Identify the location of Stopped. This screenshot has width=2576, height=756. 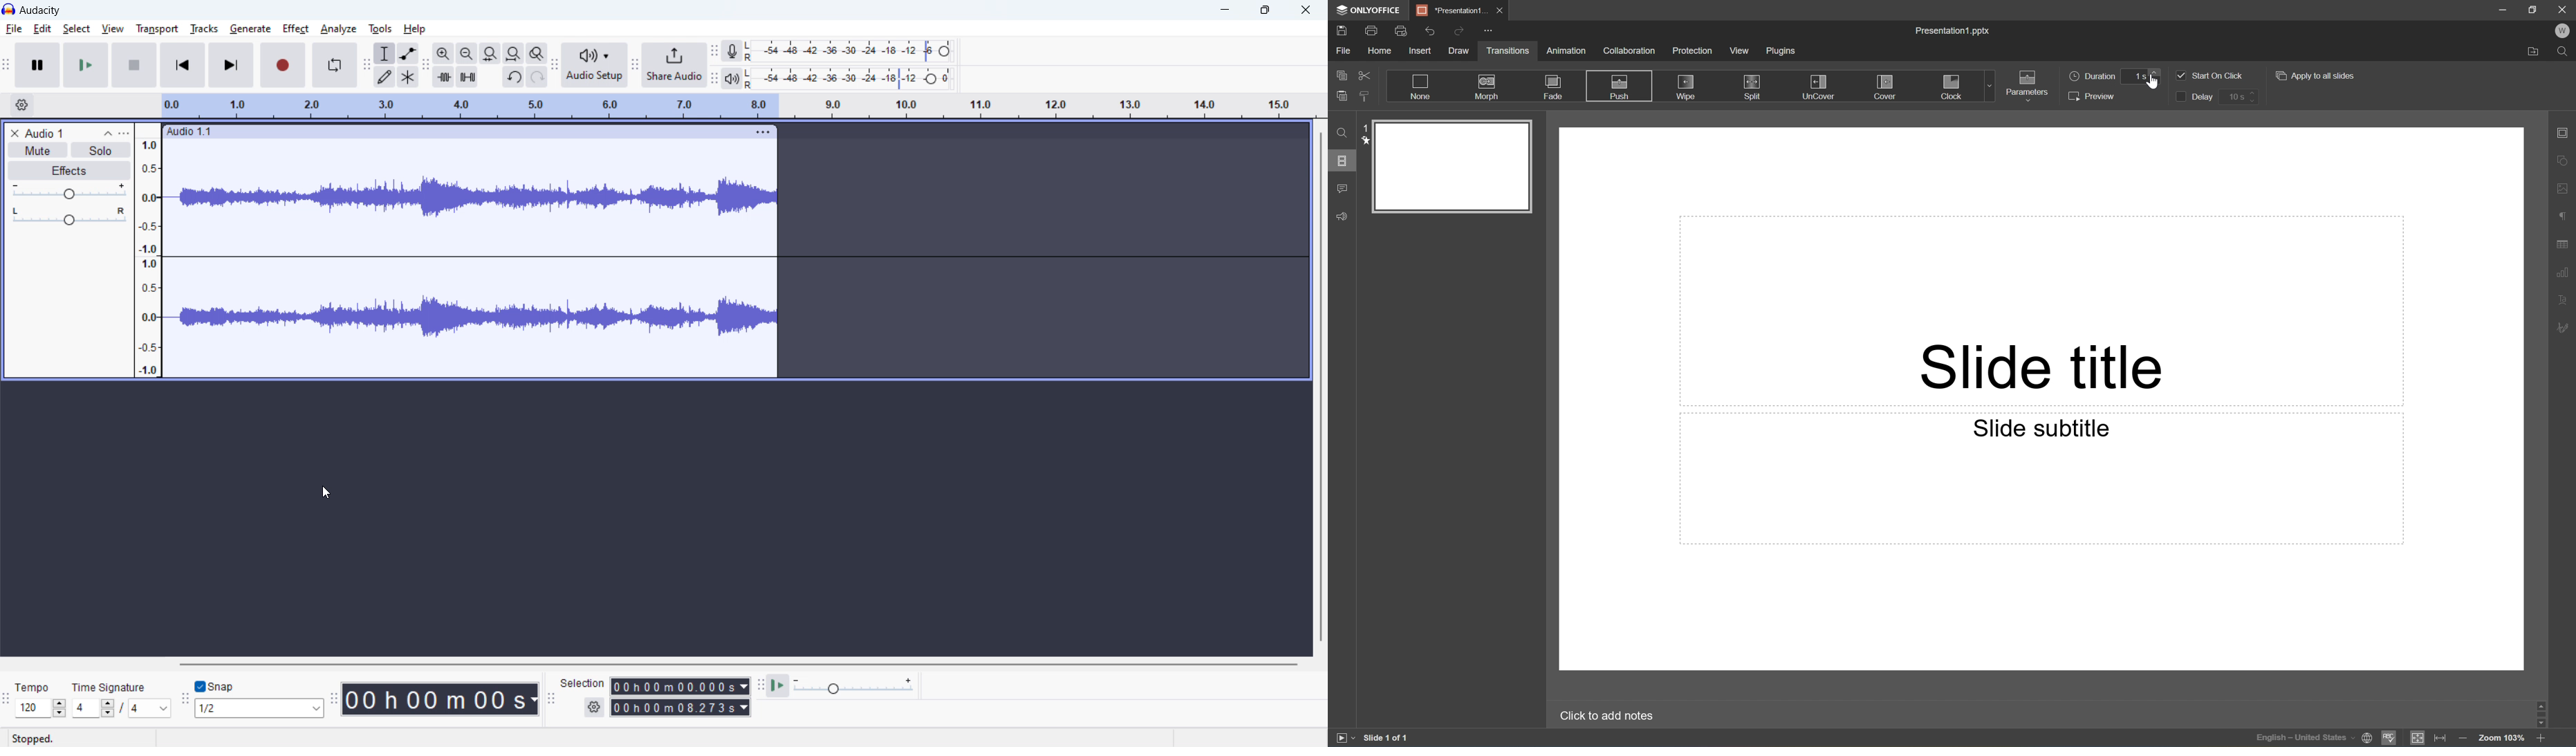
(33, 737).